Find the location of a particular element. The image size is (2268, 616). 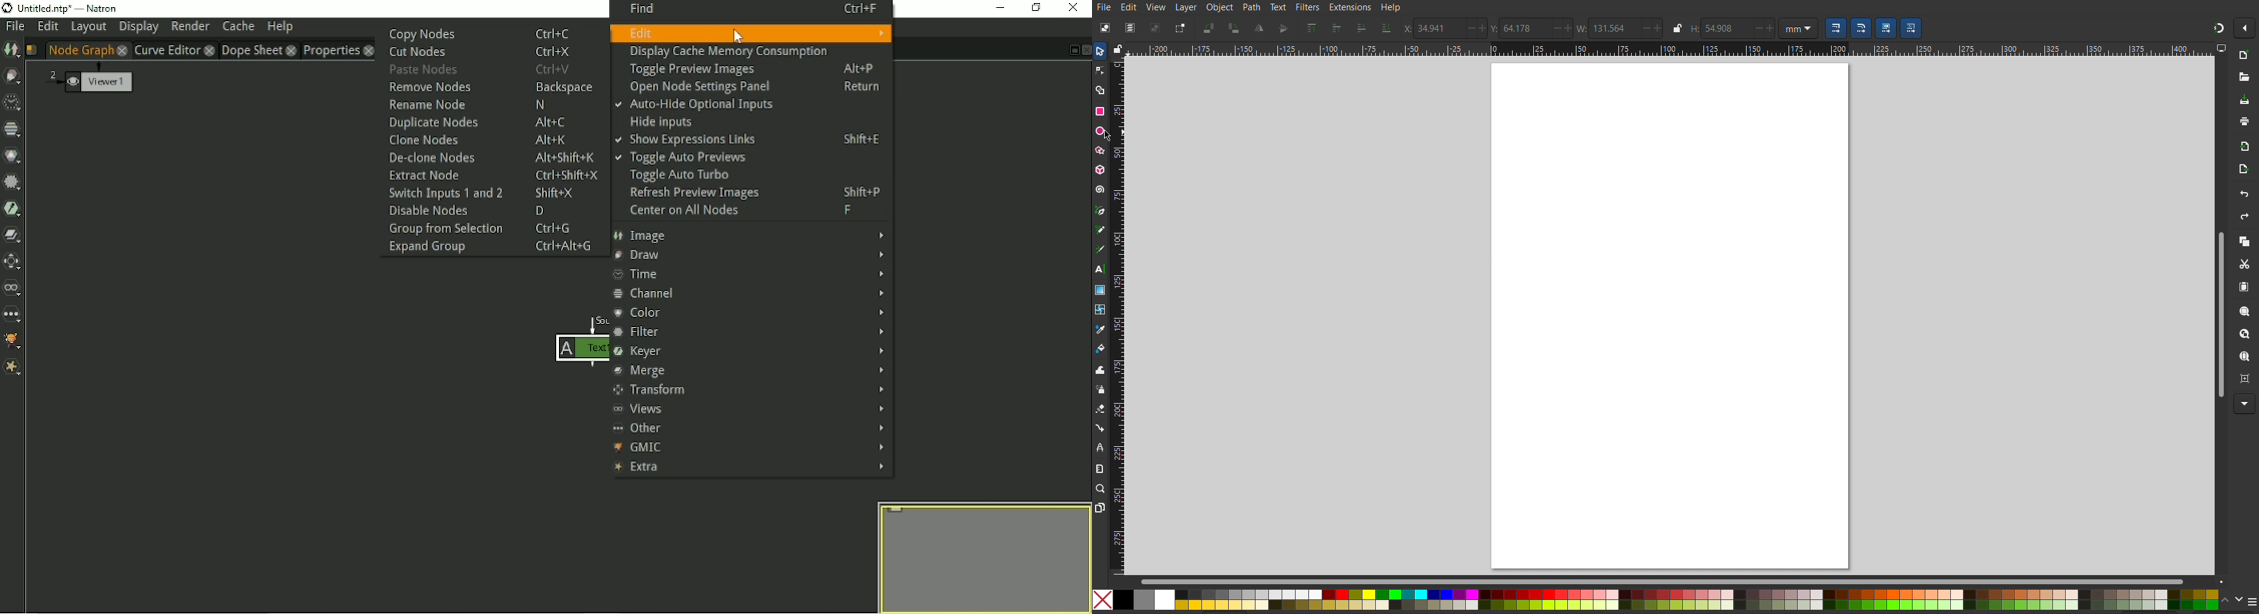

Disable Nodes is located at coordinates (473, 211).